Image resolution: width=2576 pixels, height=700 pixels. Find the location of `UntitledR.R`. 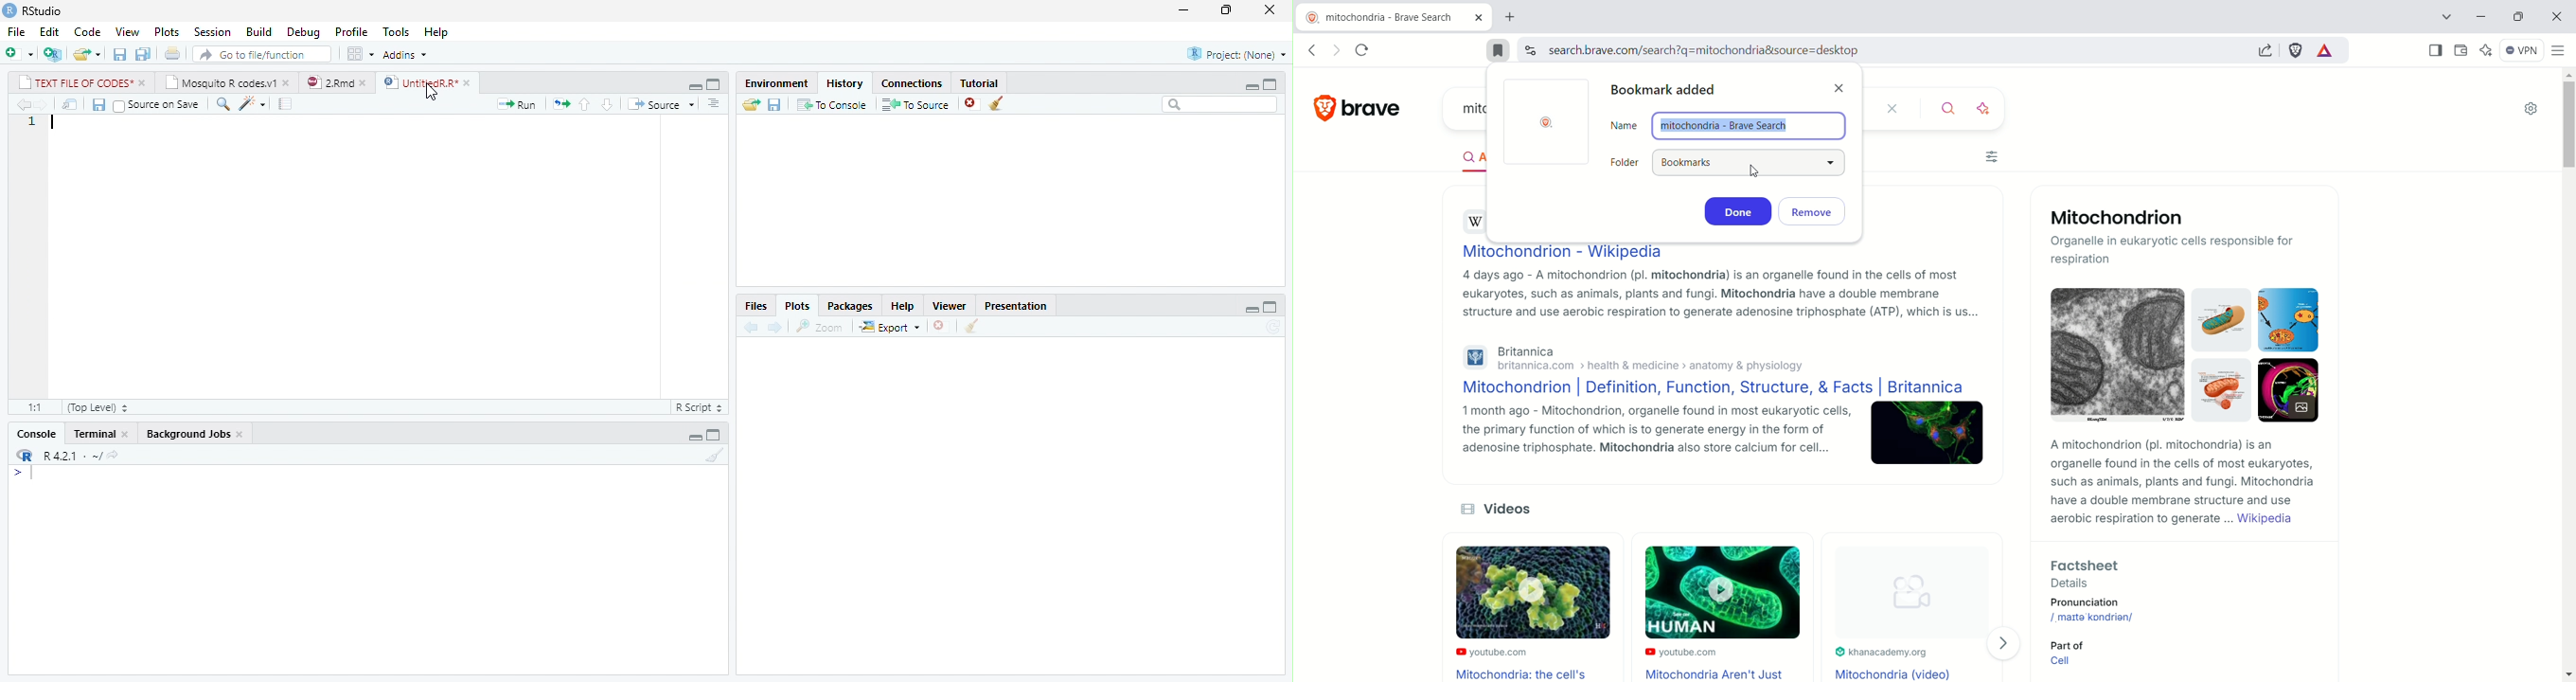

UntitledR.R is located at coordinates (419, 81).